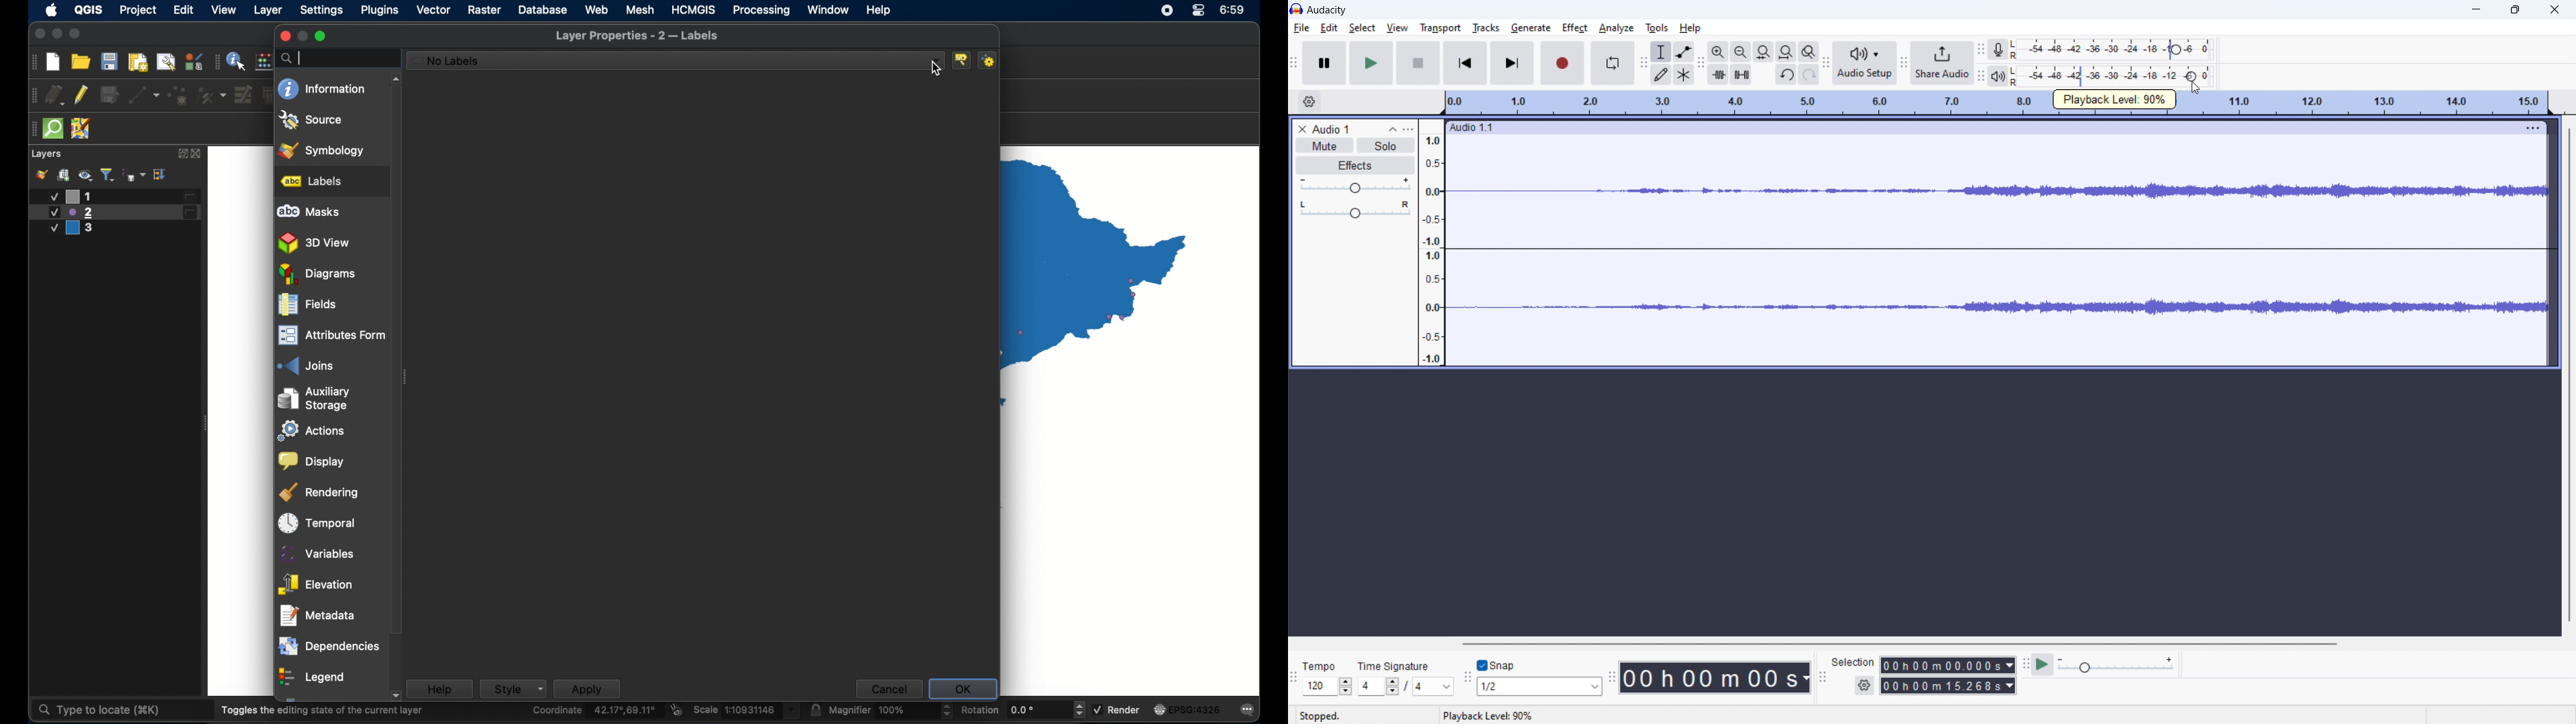  Describe the element at coordinates (1642, 62) in the screenshot. I see `tools toolbar` at that location.